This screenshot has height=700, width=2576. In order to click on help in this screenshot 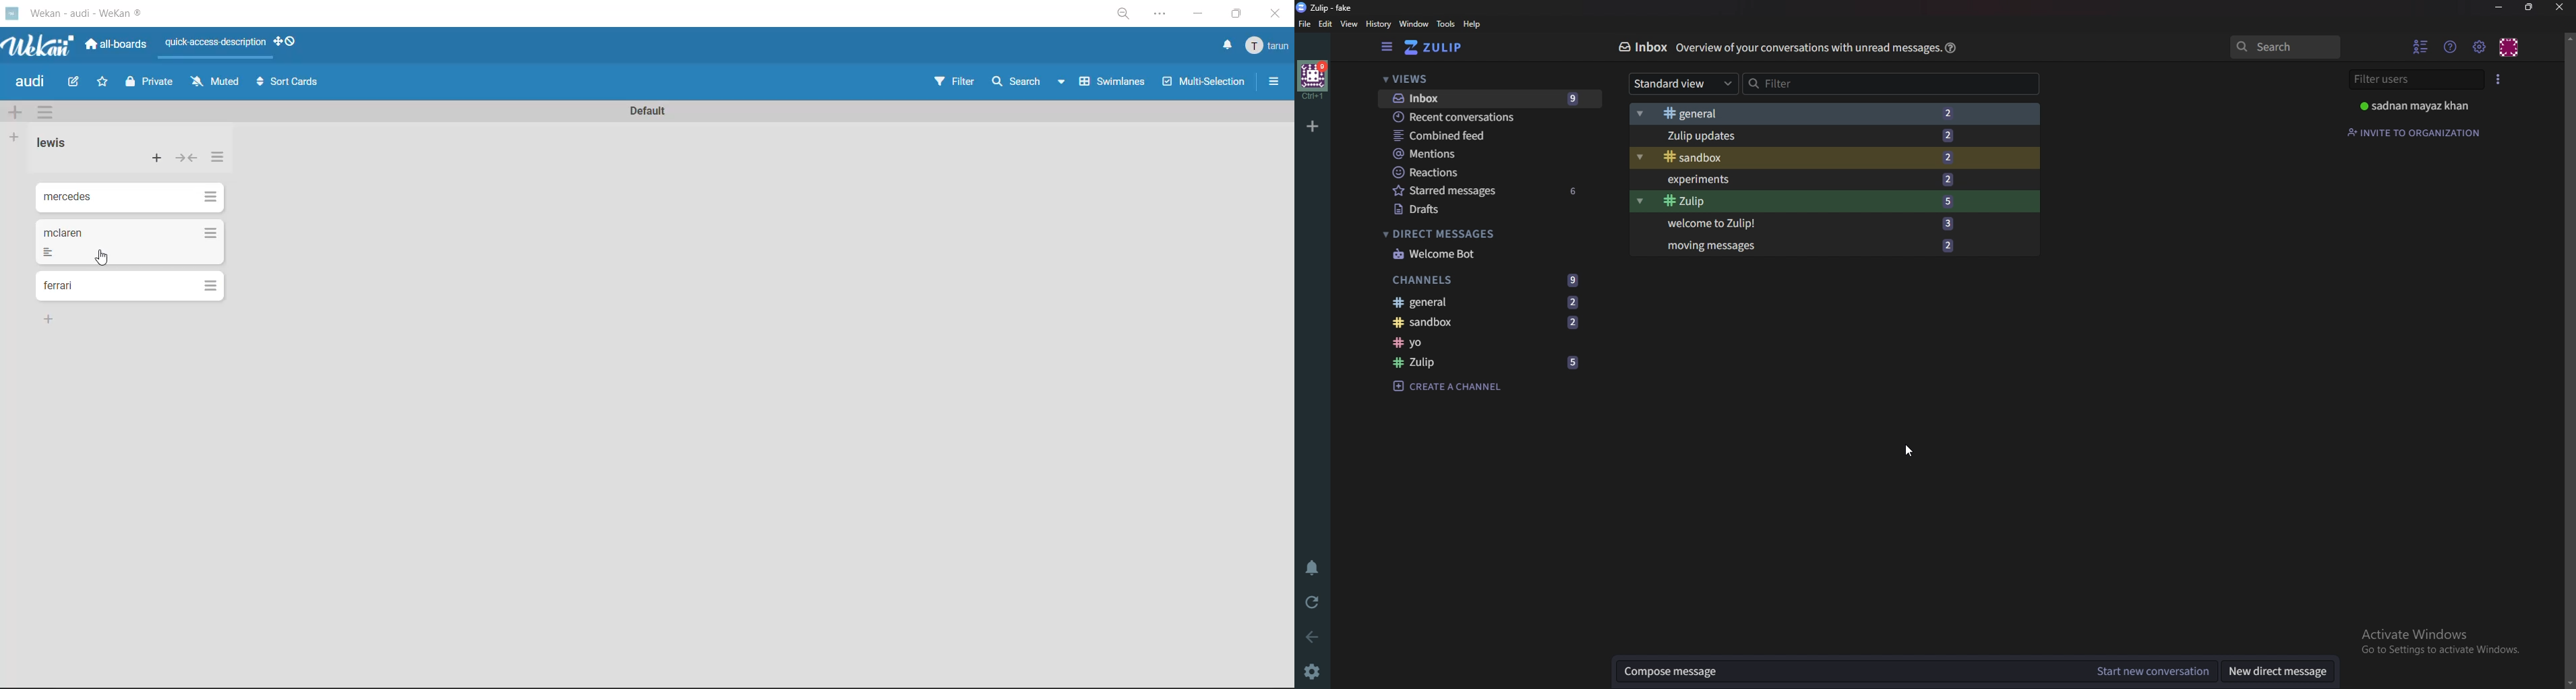, I will do `click(1473, 24)`.